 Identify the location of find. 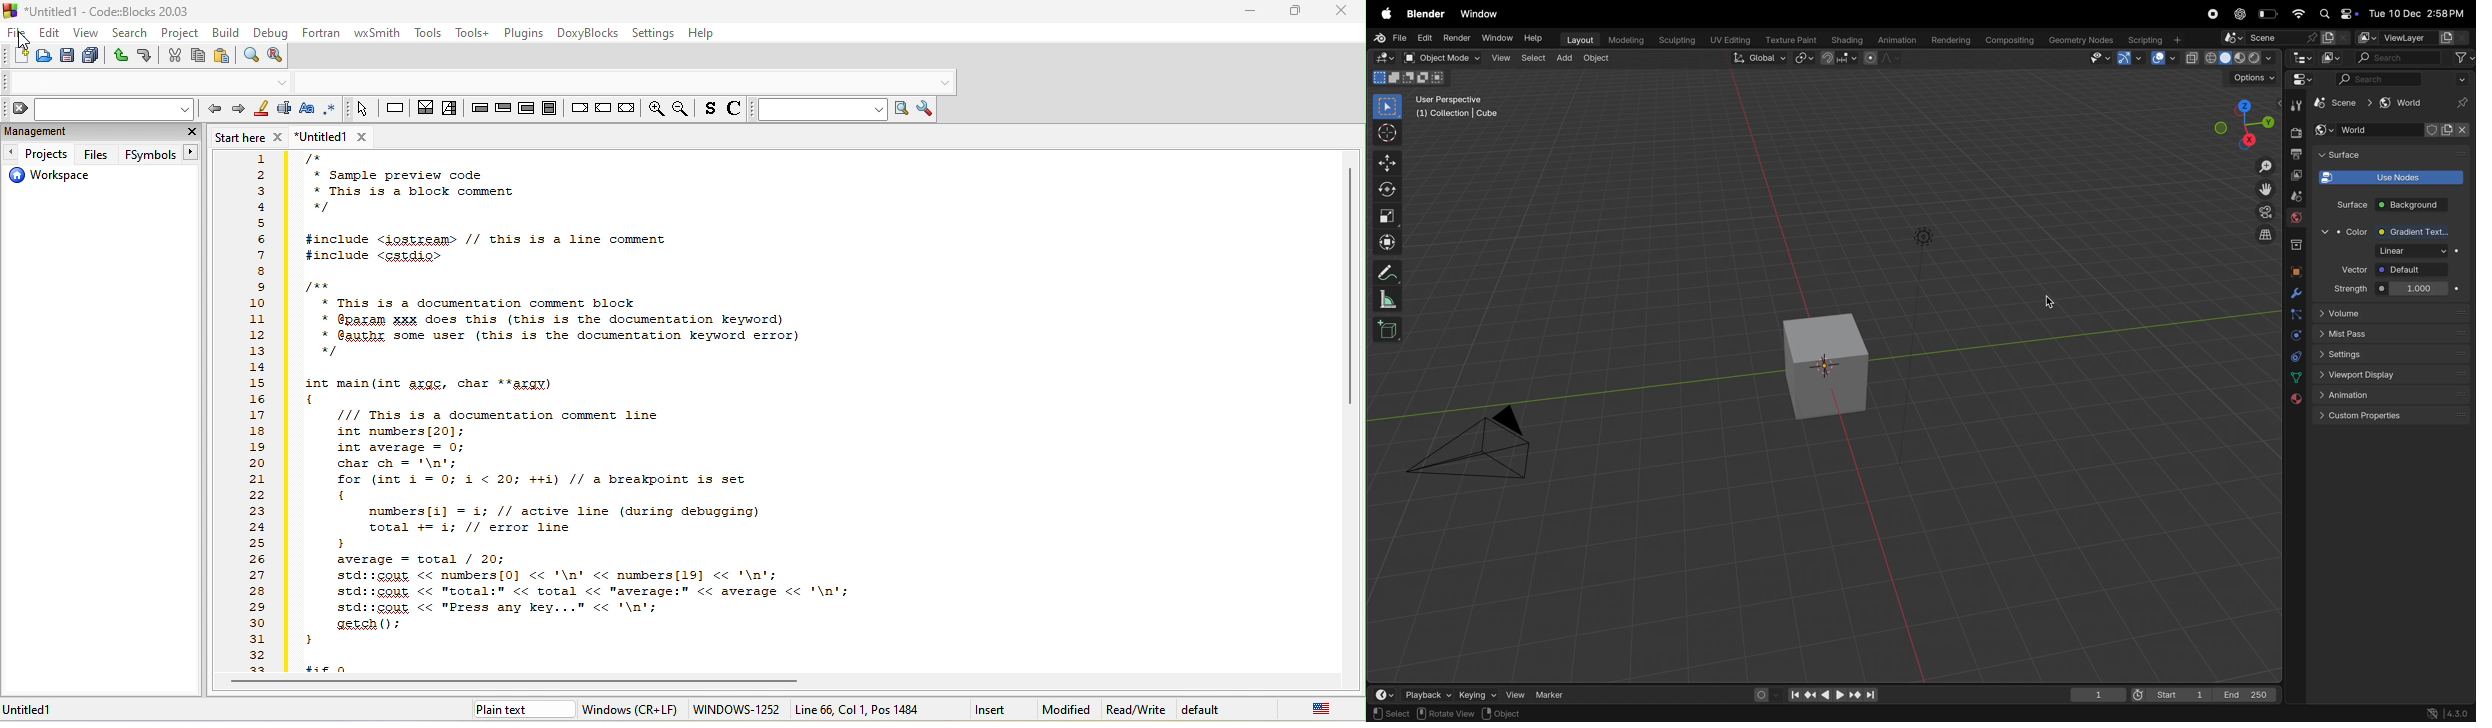
(250, 55).